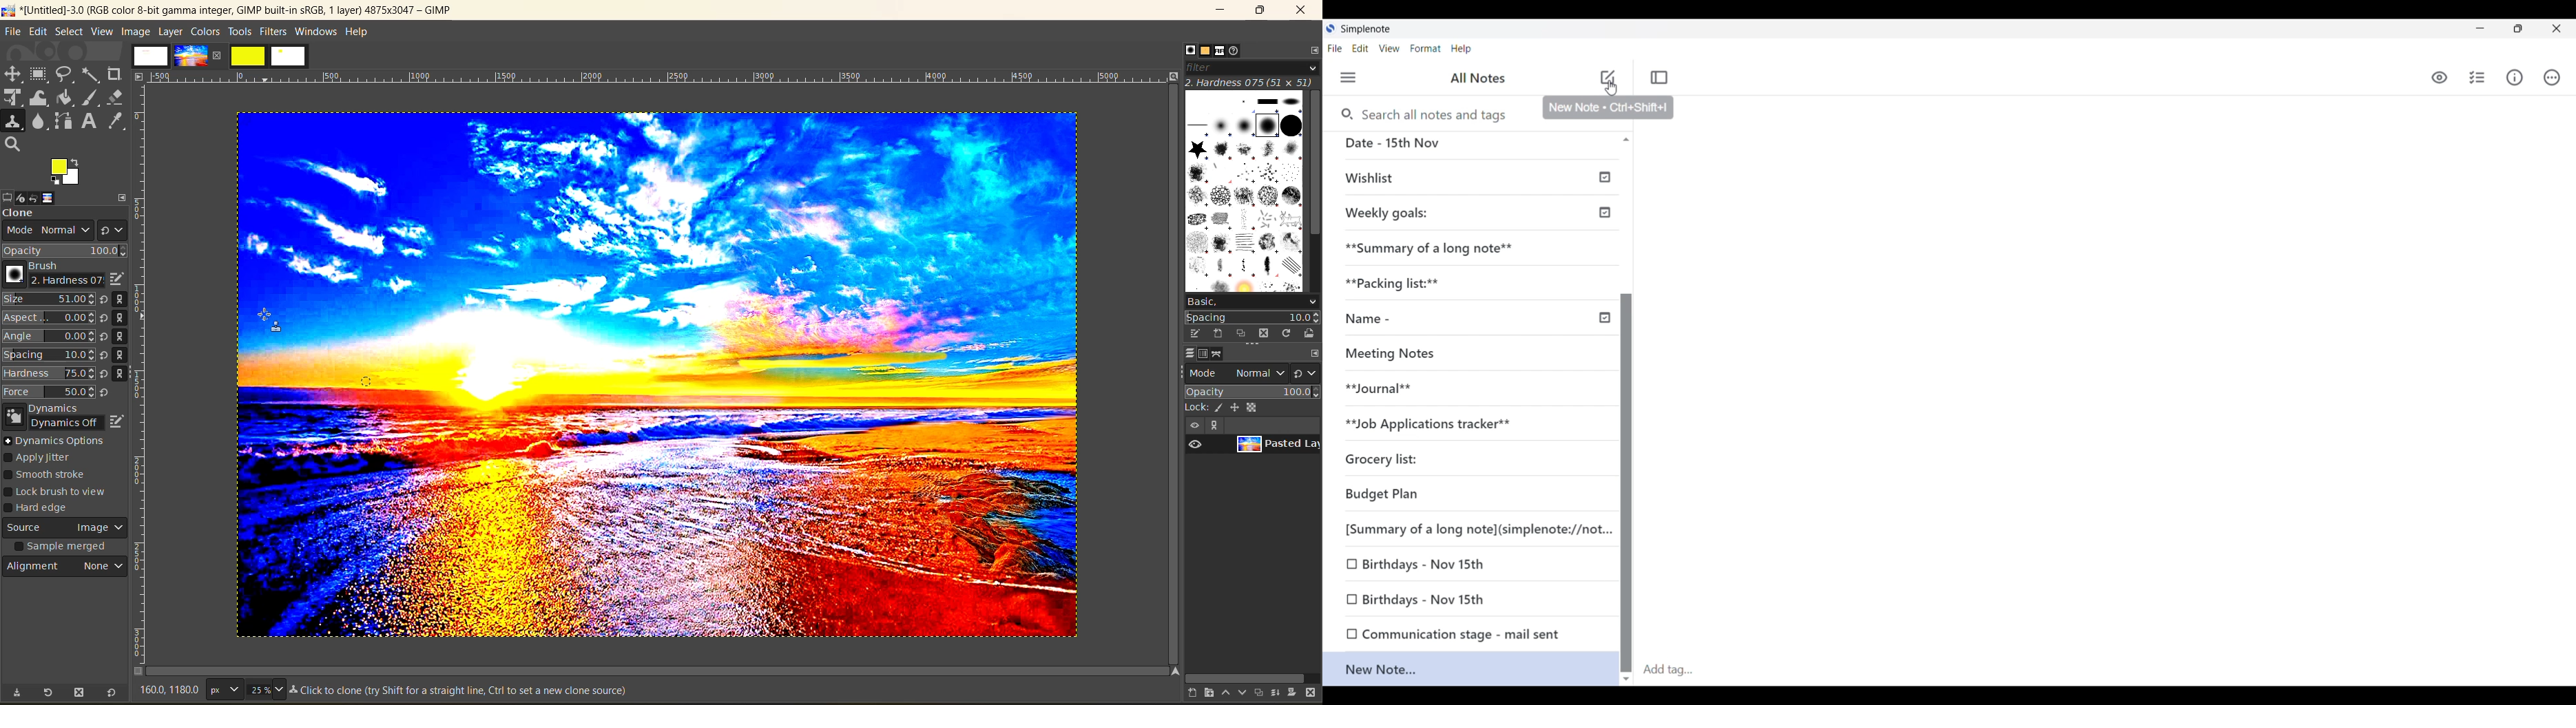 This screenshot has width=2576, height=728. Describe the element at coordinates (65, 251) in the screenshot. I see `opacity` at that location.